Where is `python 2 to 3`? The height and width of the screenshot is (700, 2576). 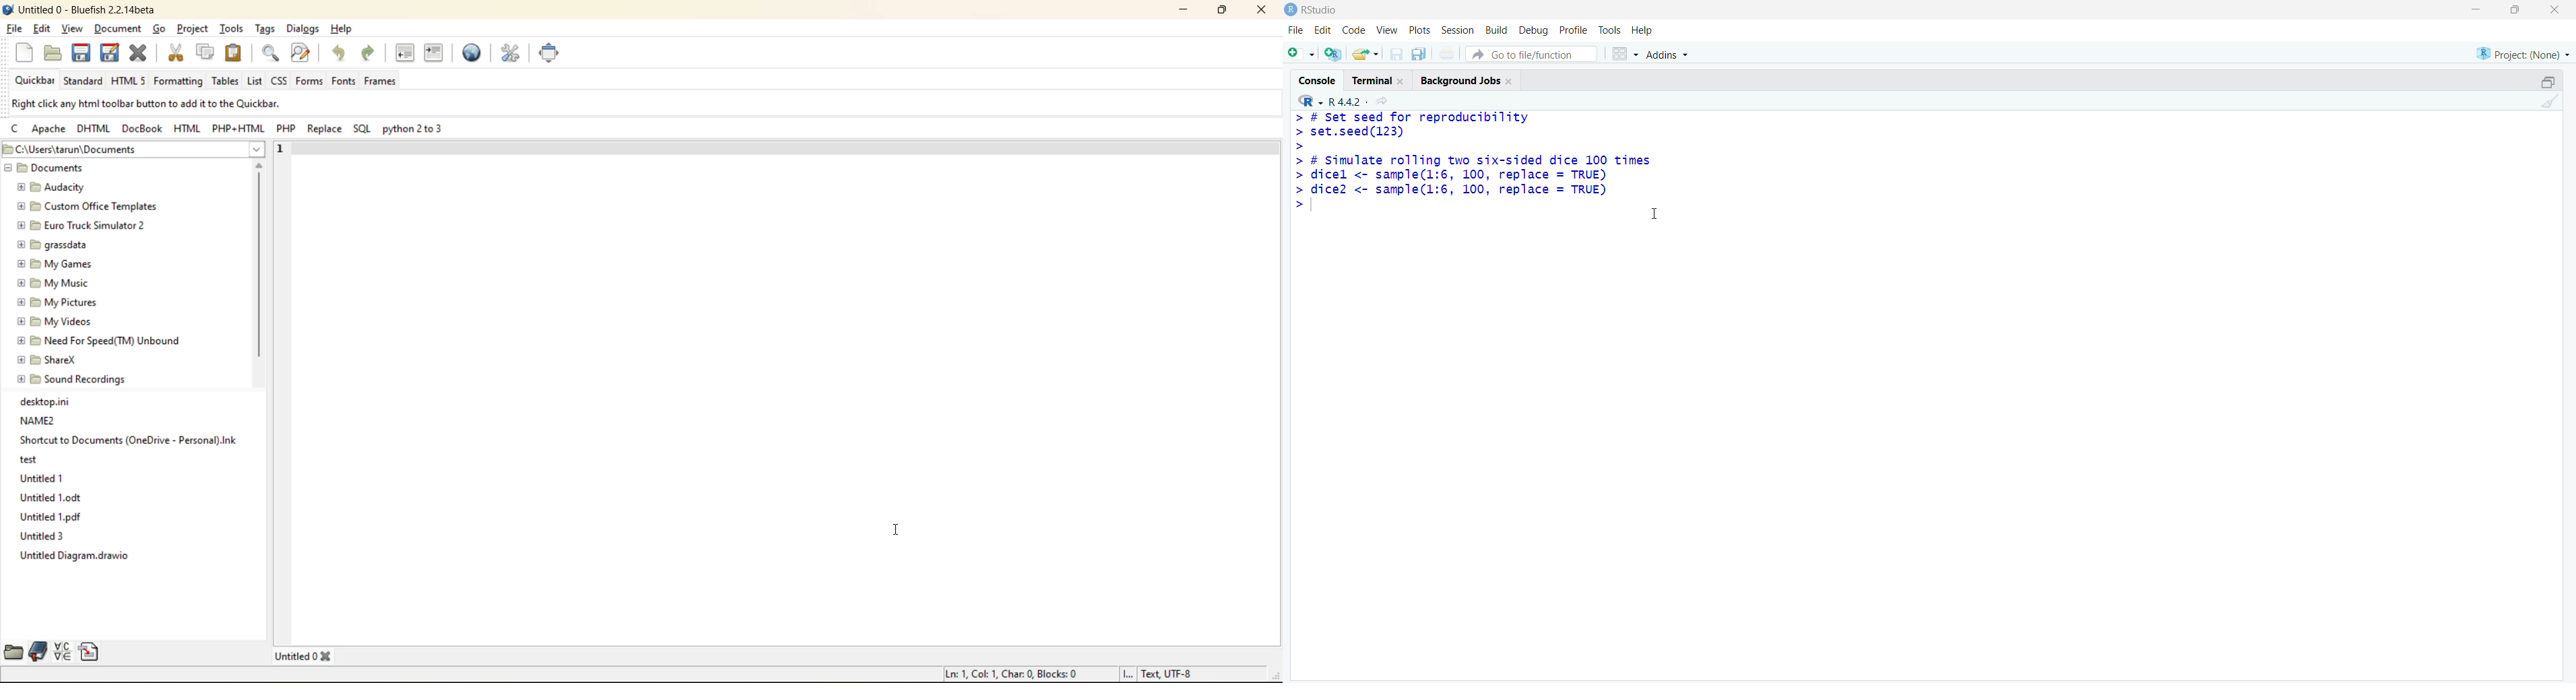 python 2 to 3 is located at coordinates (415, 131).